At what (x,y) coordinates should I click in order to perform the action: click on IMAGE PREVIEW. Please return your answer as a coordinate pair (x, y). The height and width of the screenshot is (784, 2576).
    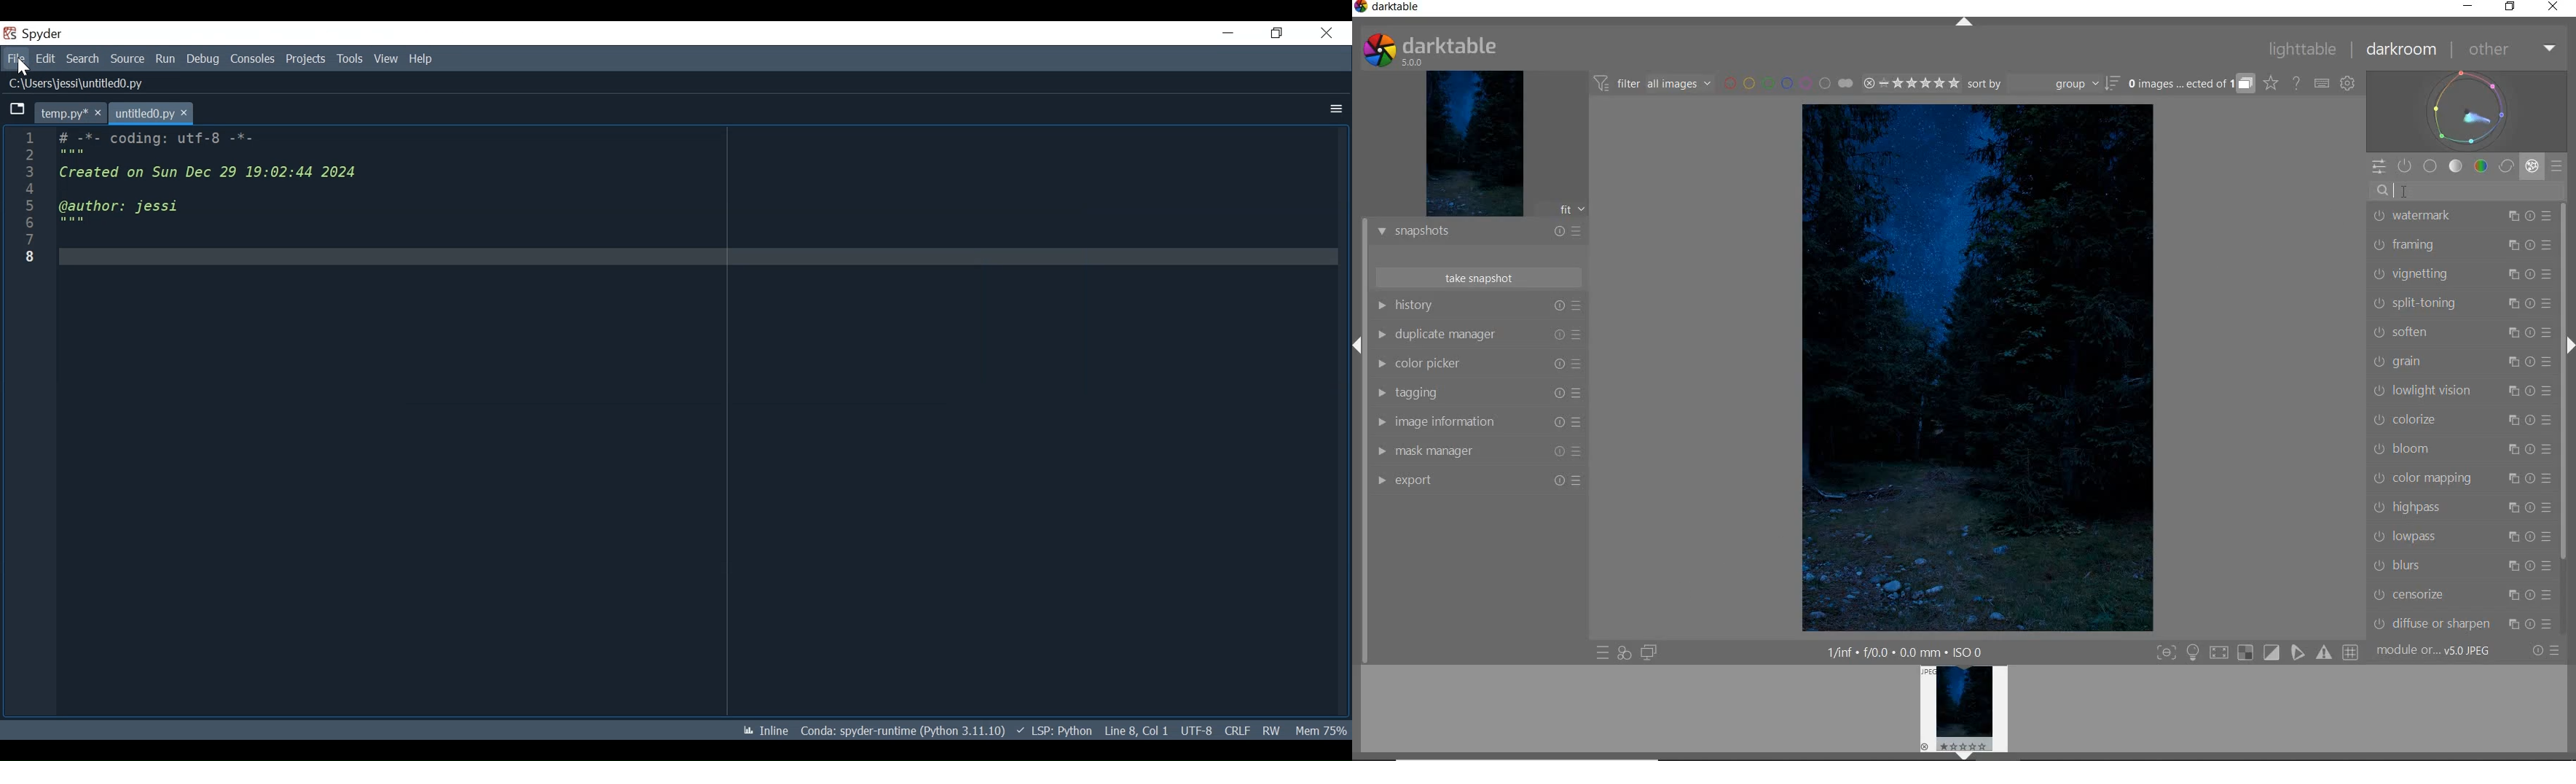
    Looking at the image, I should click on (1964, 712).